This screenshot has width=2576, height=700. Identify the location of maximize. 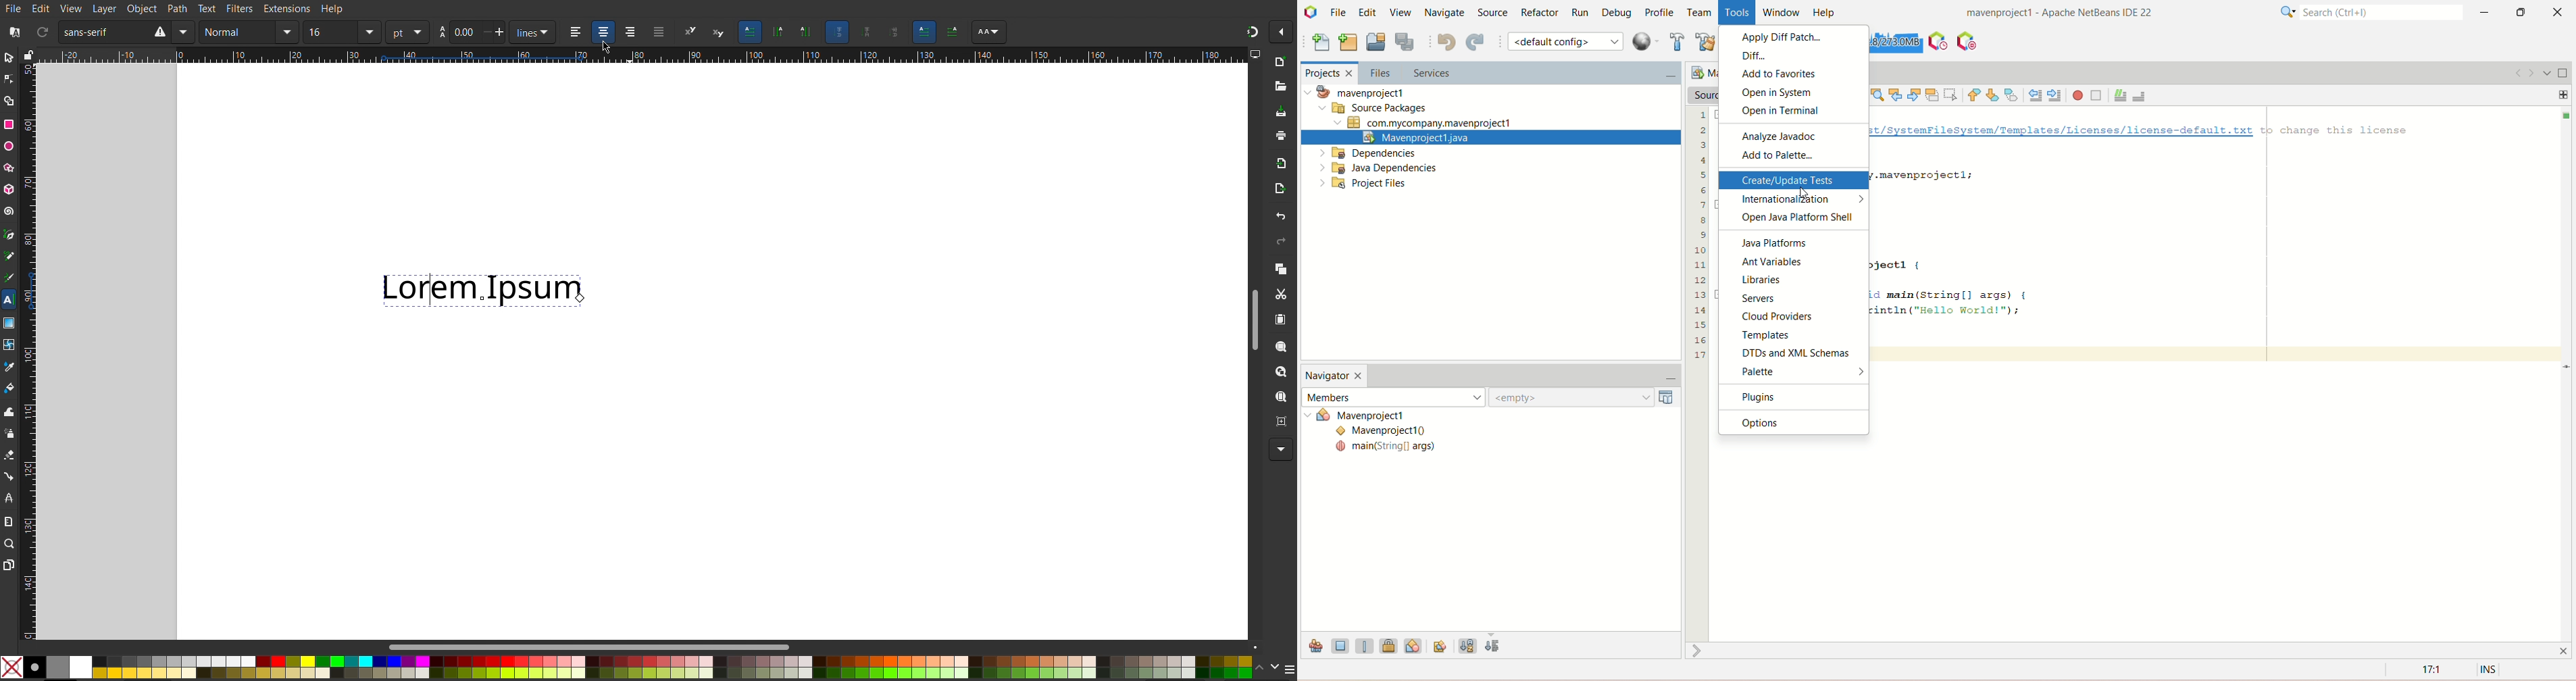
(2564, 73).